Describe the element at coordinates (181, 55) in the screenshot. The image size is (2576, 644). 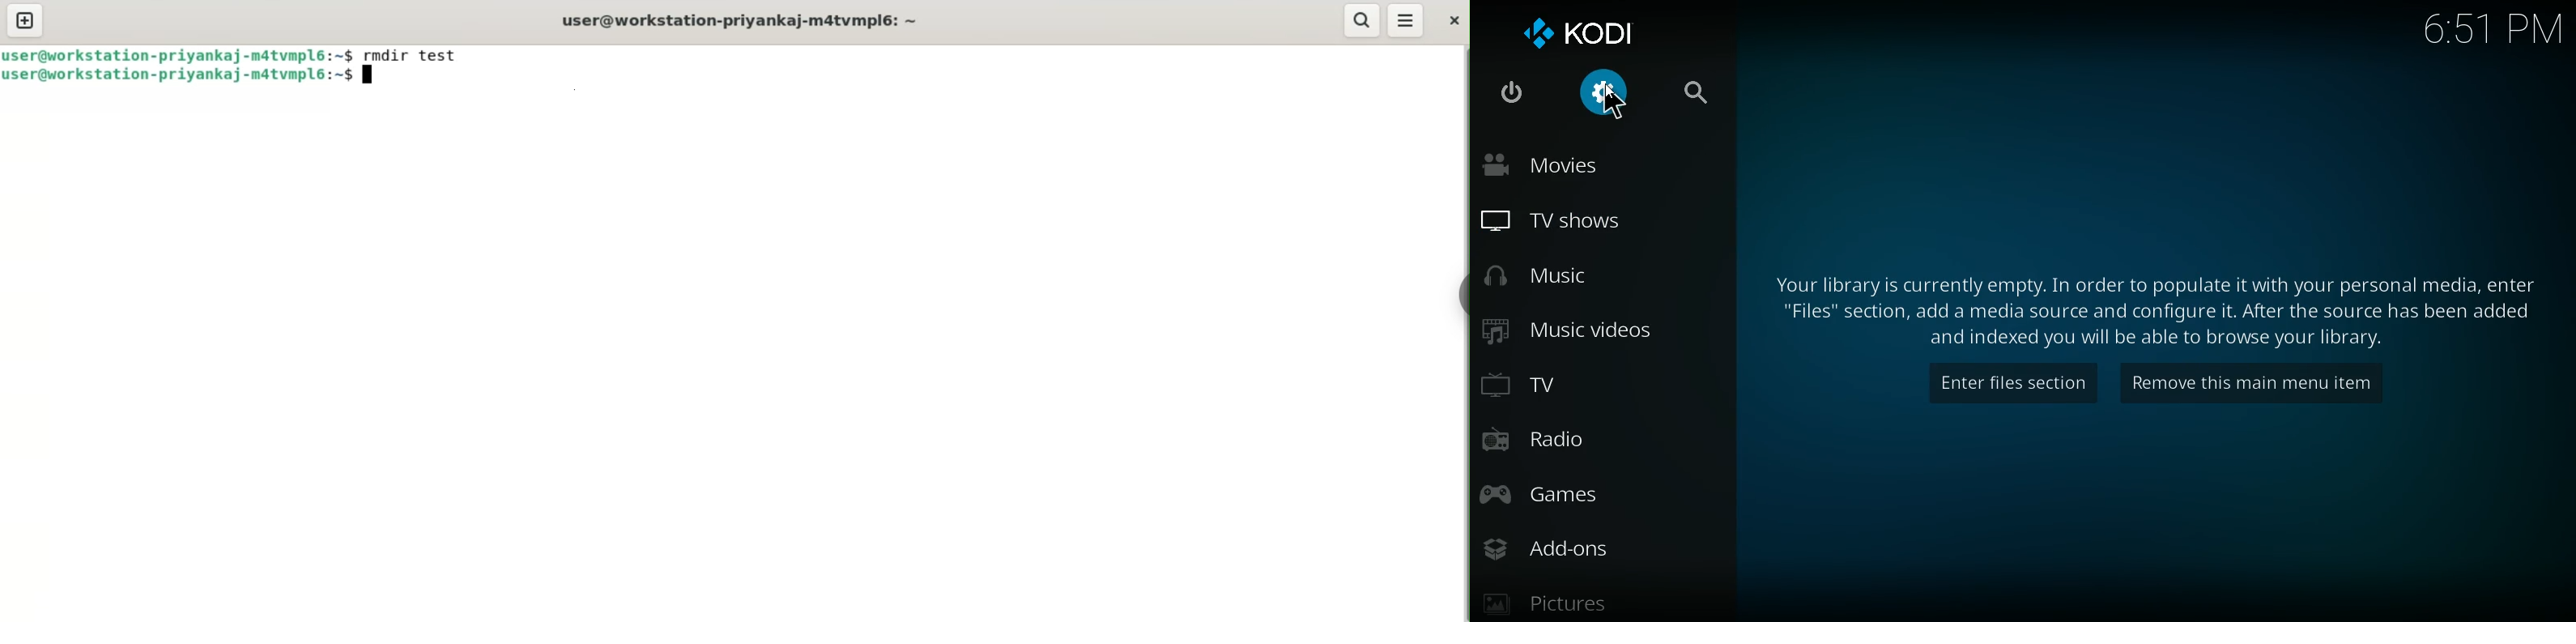
I see `user@workstation-priyankaj-m4tvmpl6: ~$` at that location.